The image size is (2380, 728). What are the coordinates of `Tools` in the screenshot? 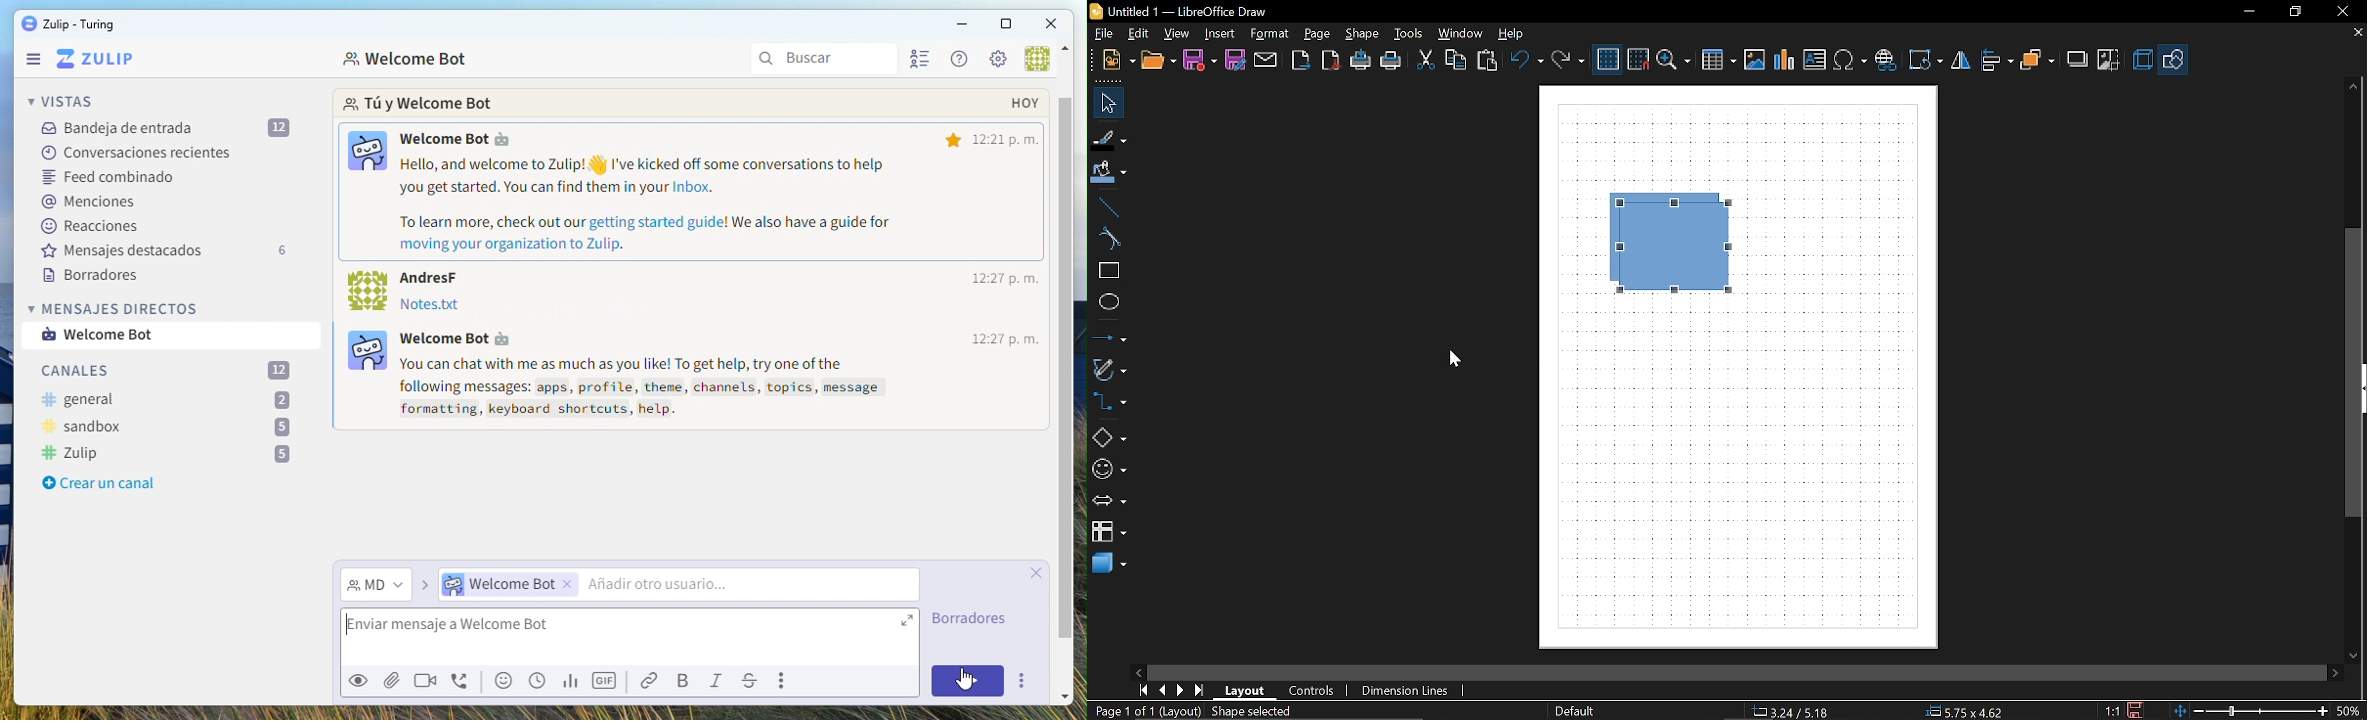 It's located at (1411, 34).